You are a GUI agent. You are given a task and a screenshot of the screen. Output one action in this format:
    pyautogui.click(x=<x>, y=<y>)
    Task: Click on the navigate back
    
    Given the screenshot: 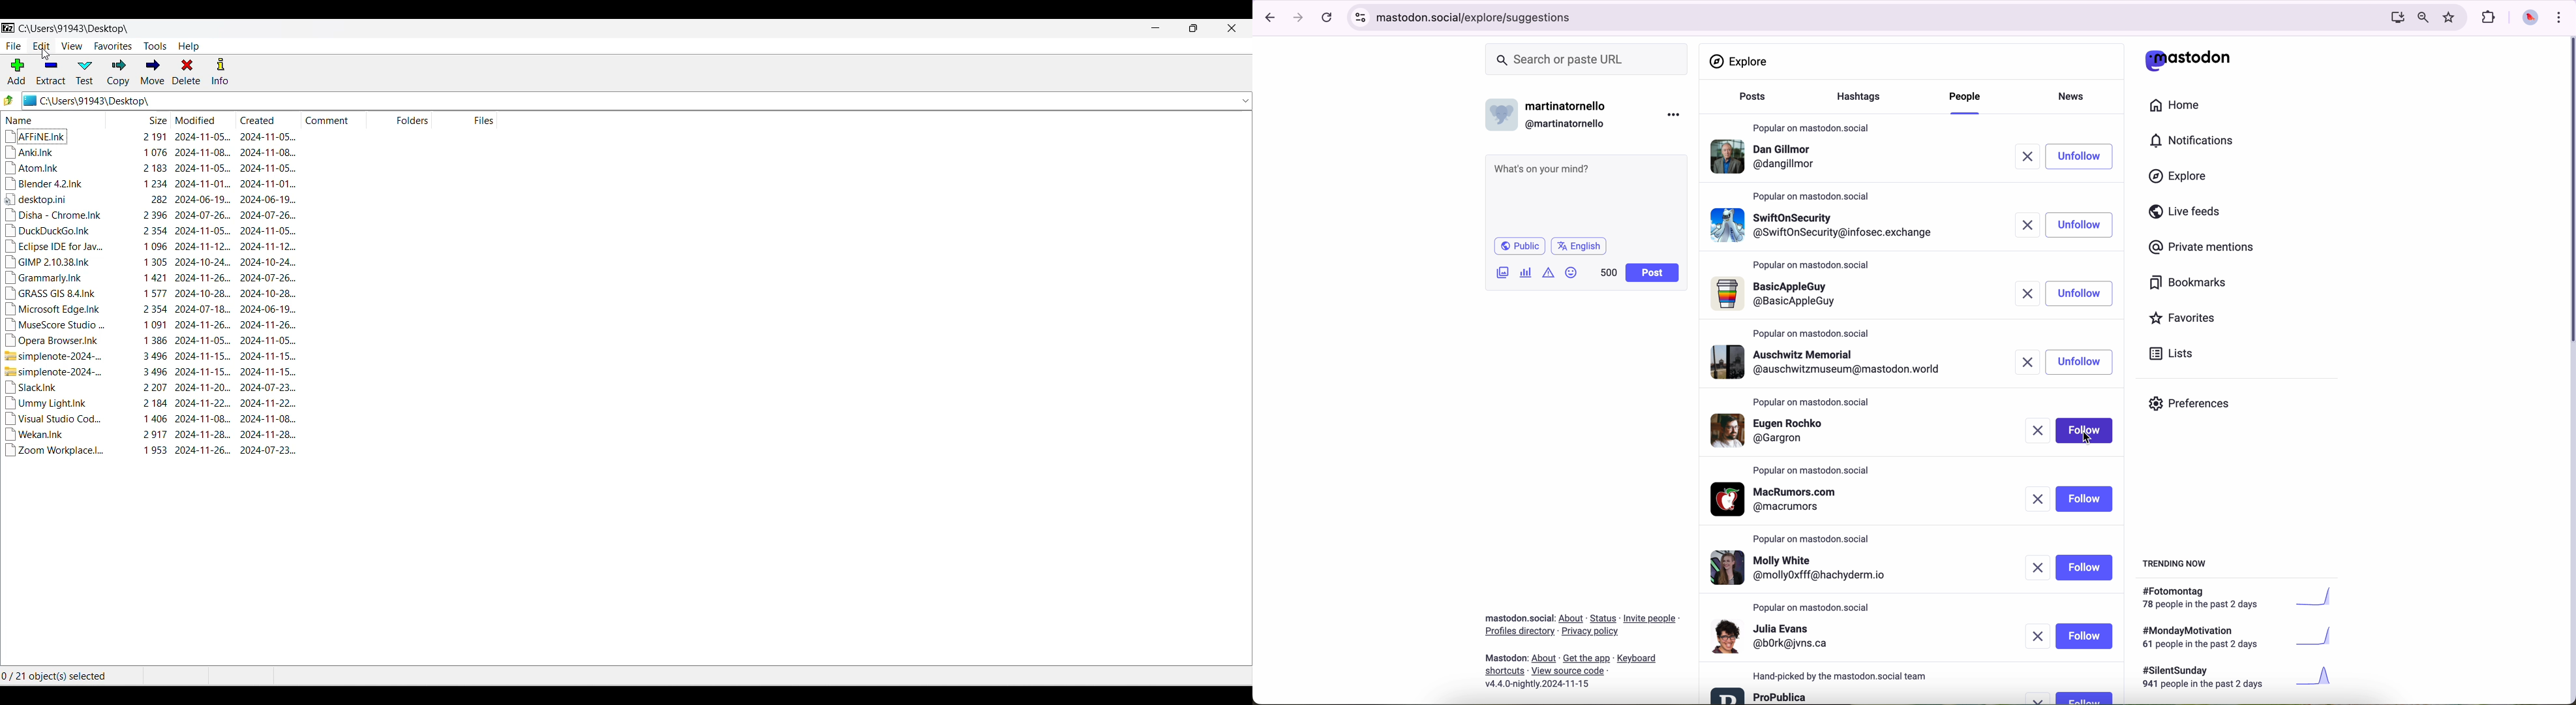 What is the action you would take?
    pyautogui.click(x=1267, y=17)
    